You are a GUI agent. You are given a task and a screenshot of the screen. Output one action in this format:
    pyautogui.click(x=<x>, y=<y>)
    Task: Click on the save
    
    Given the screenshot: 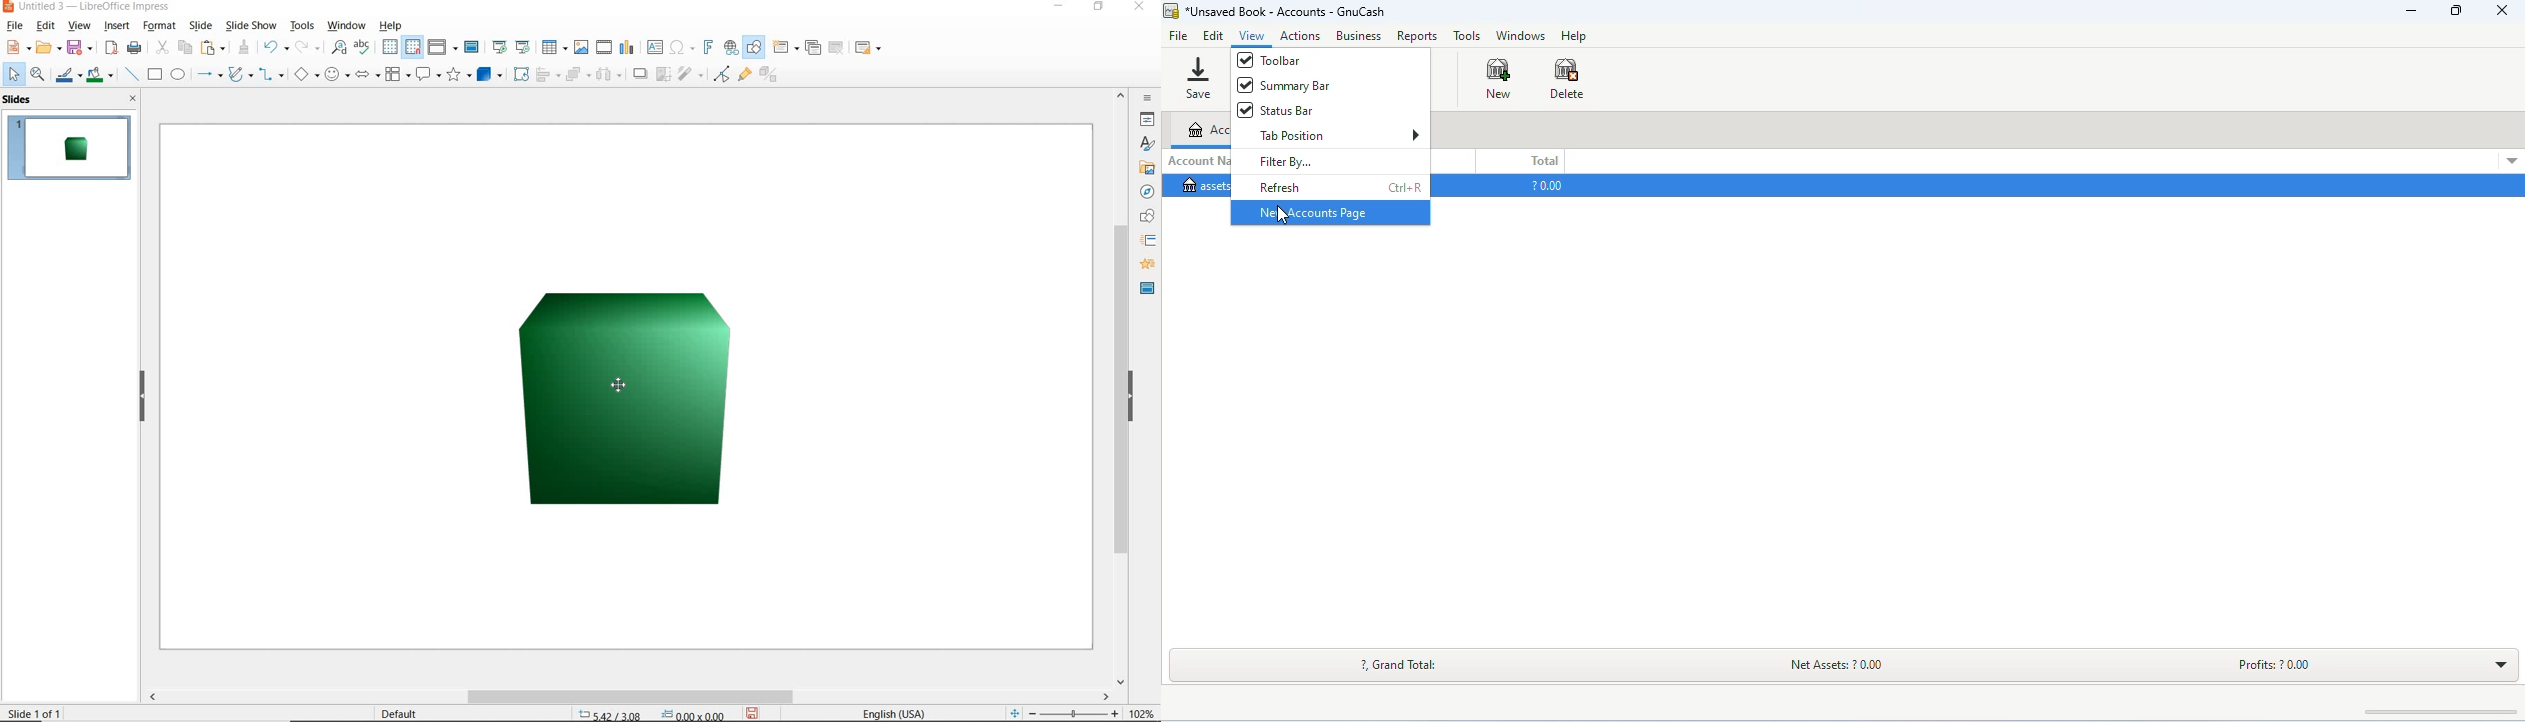 What is the action you would take?
    pyautogui.click(x=79, y=49)
    